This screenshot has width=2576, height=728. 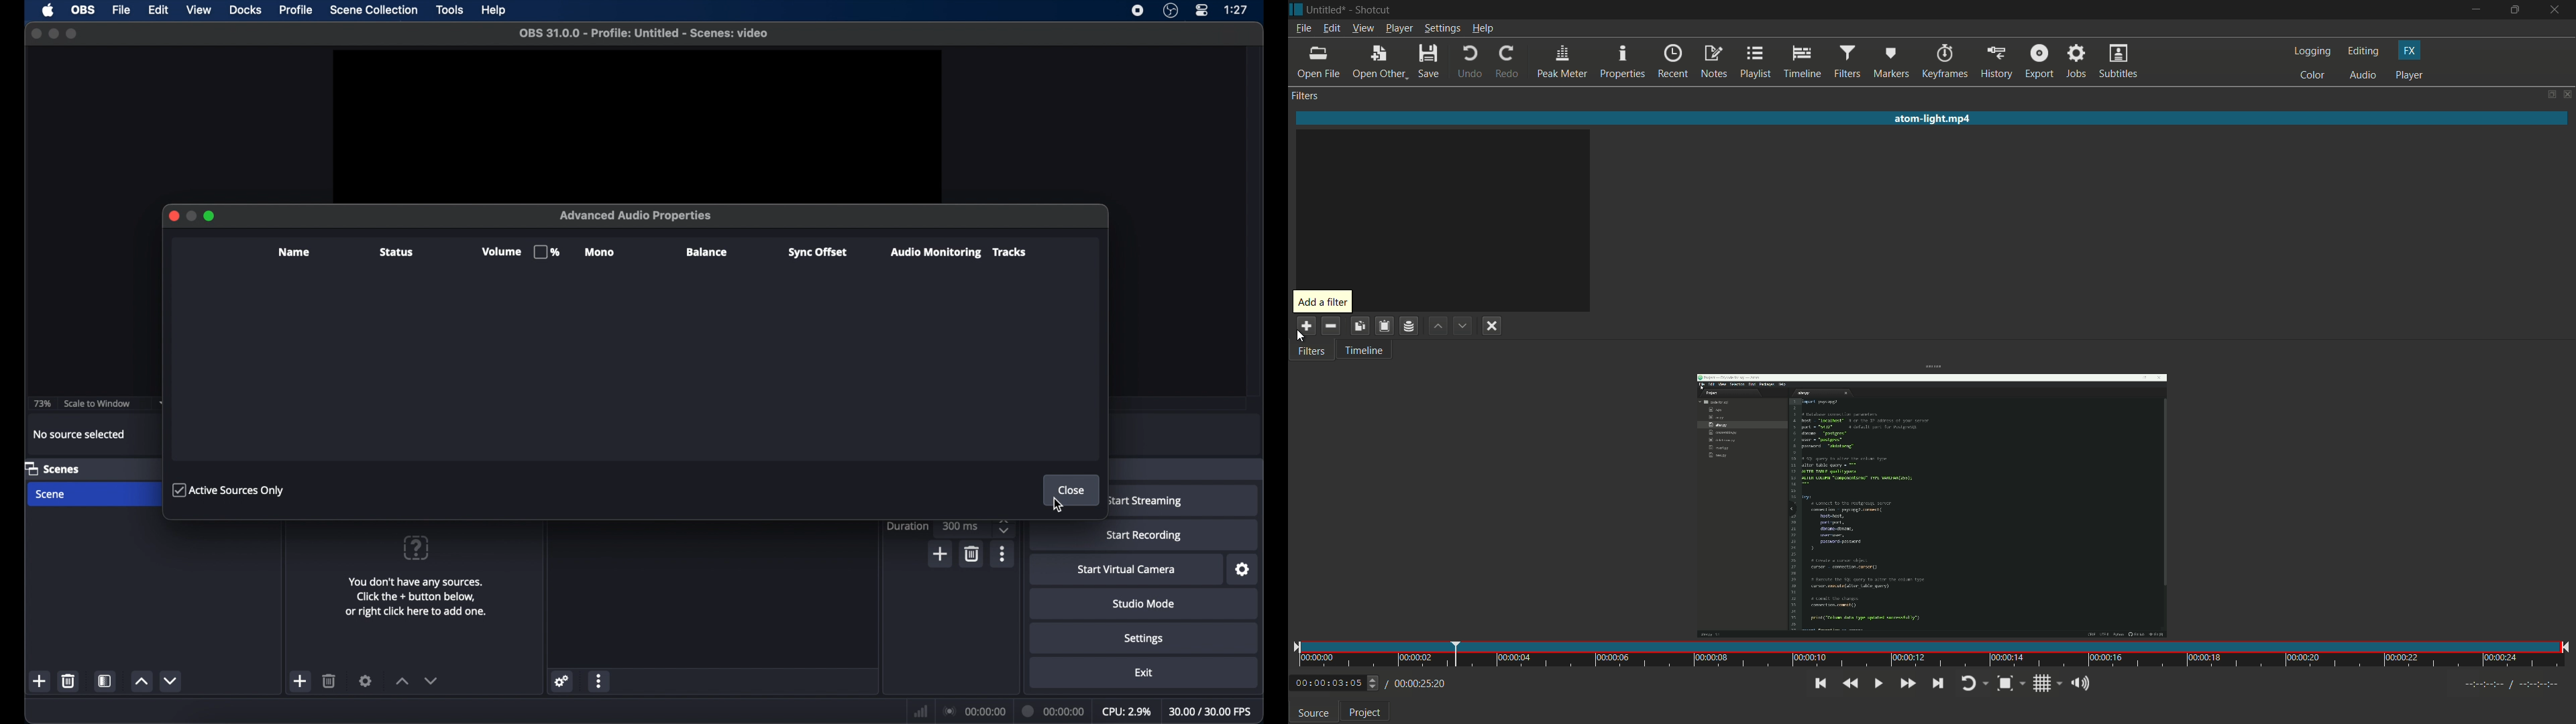 I want to click on network, so click(x=921, y=710).